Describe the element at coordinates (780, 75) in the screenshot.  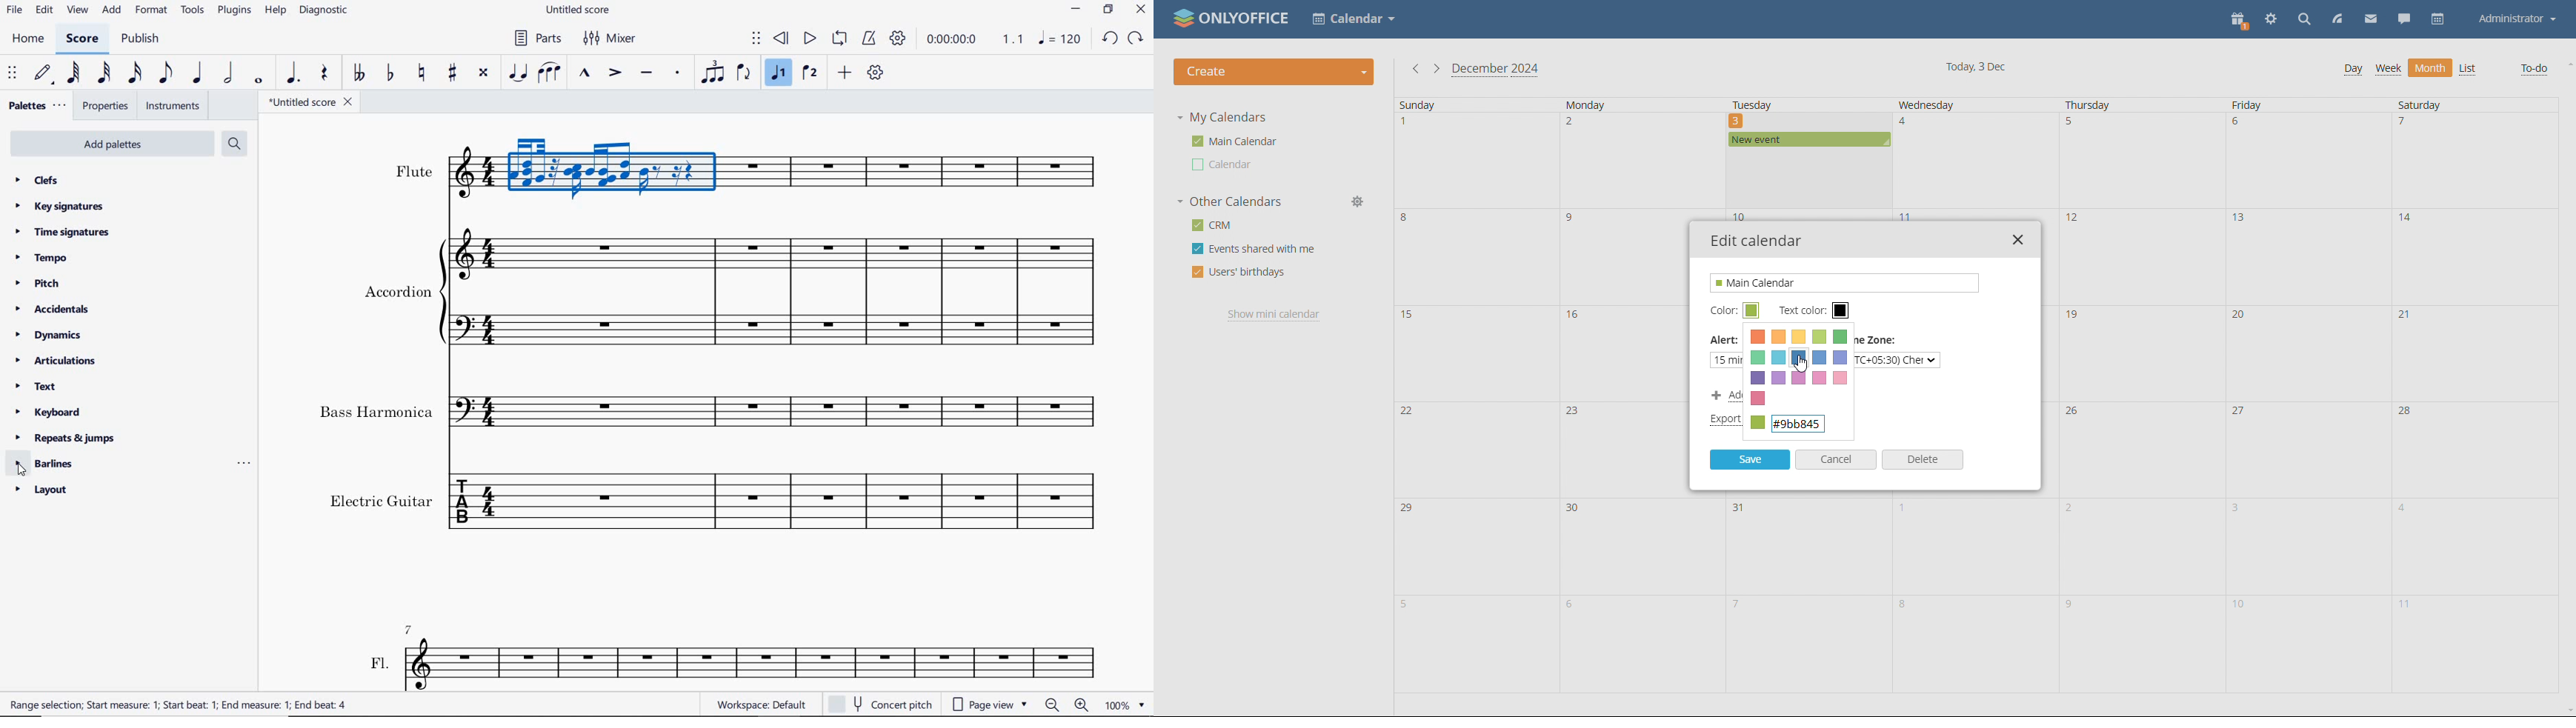
I see `voice 1` at that location.